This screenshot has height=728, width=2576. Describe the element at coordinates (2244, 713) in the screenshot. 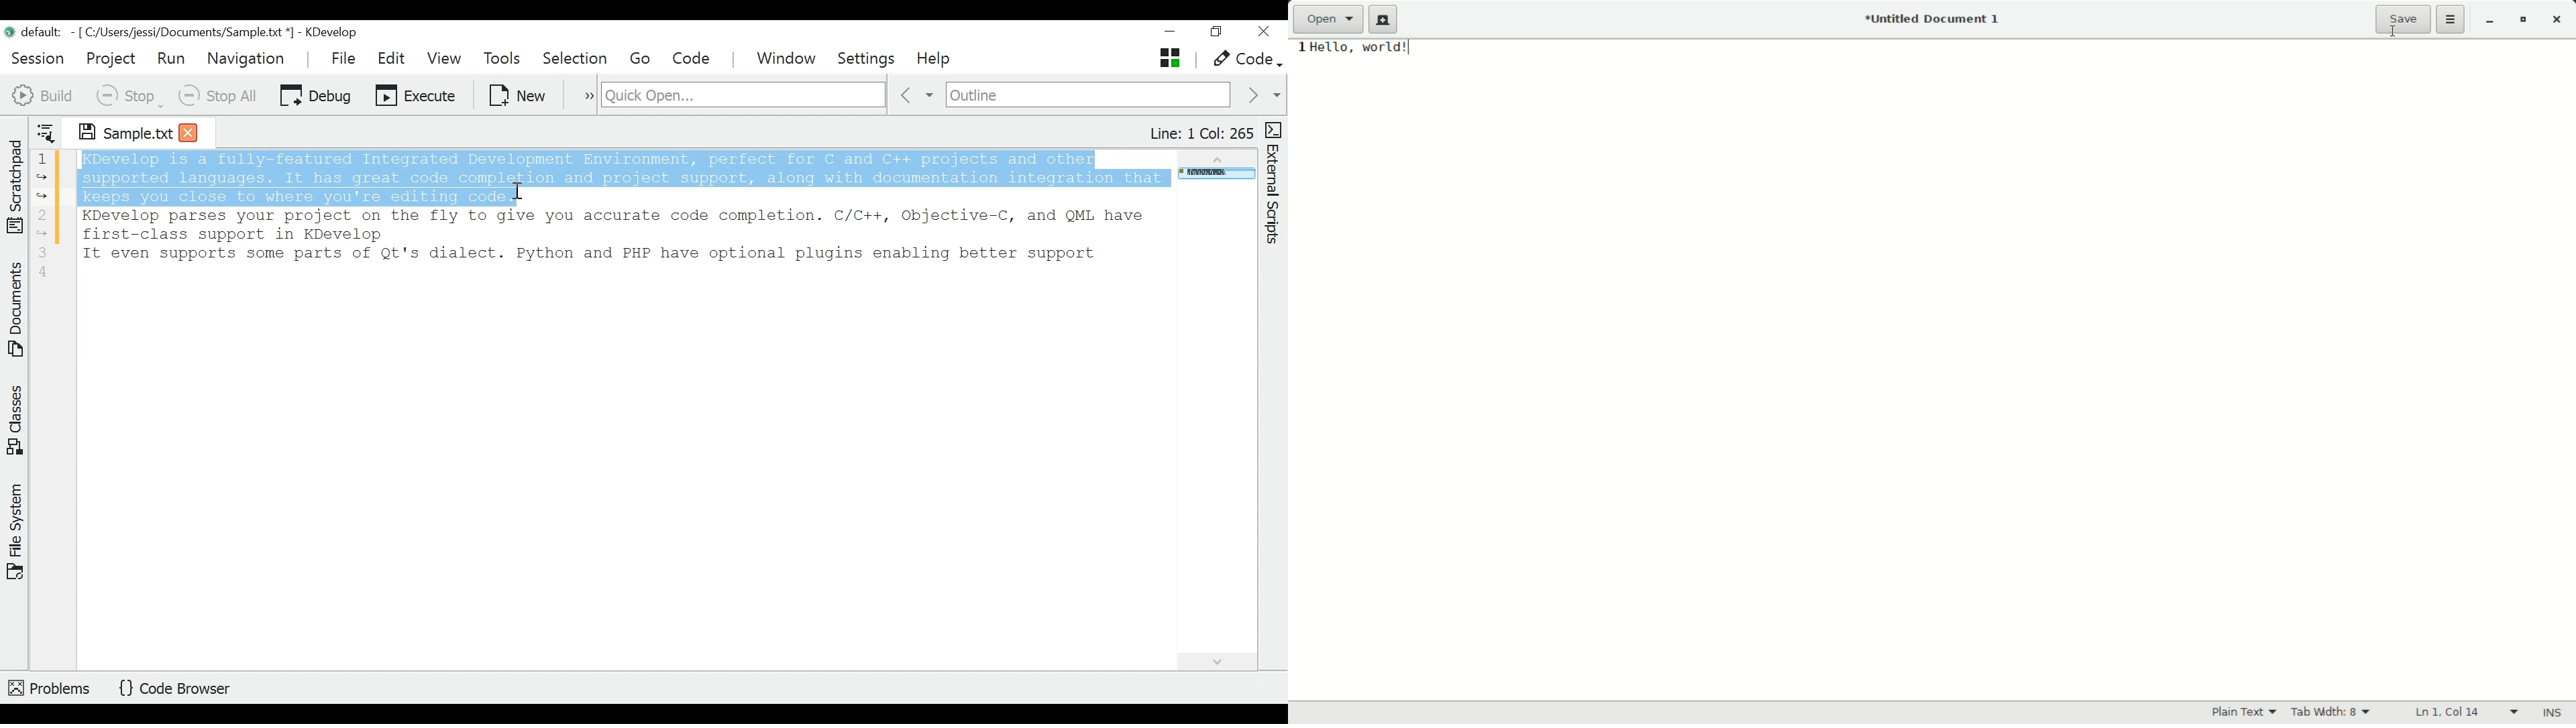

I see `Plain Text` at that location.